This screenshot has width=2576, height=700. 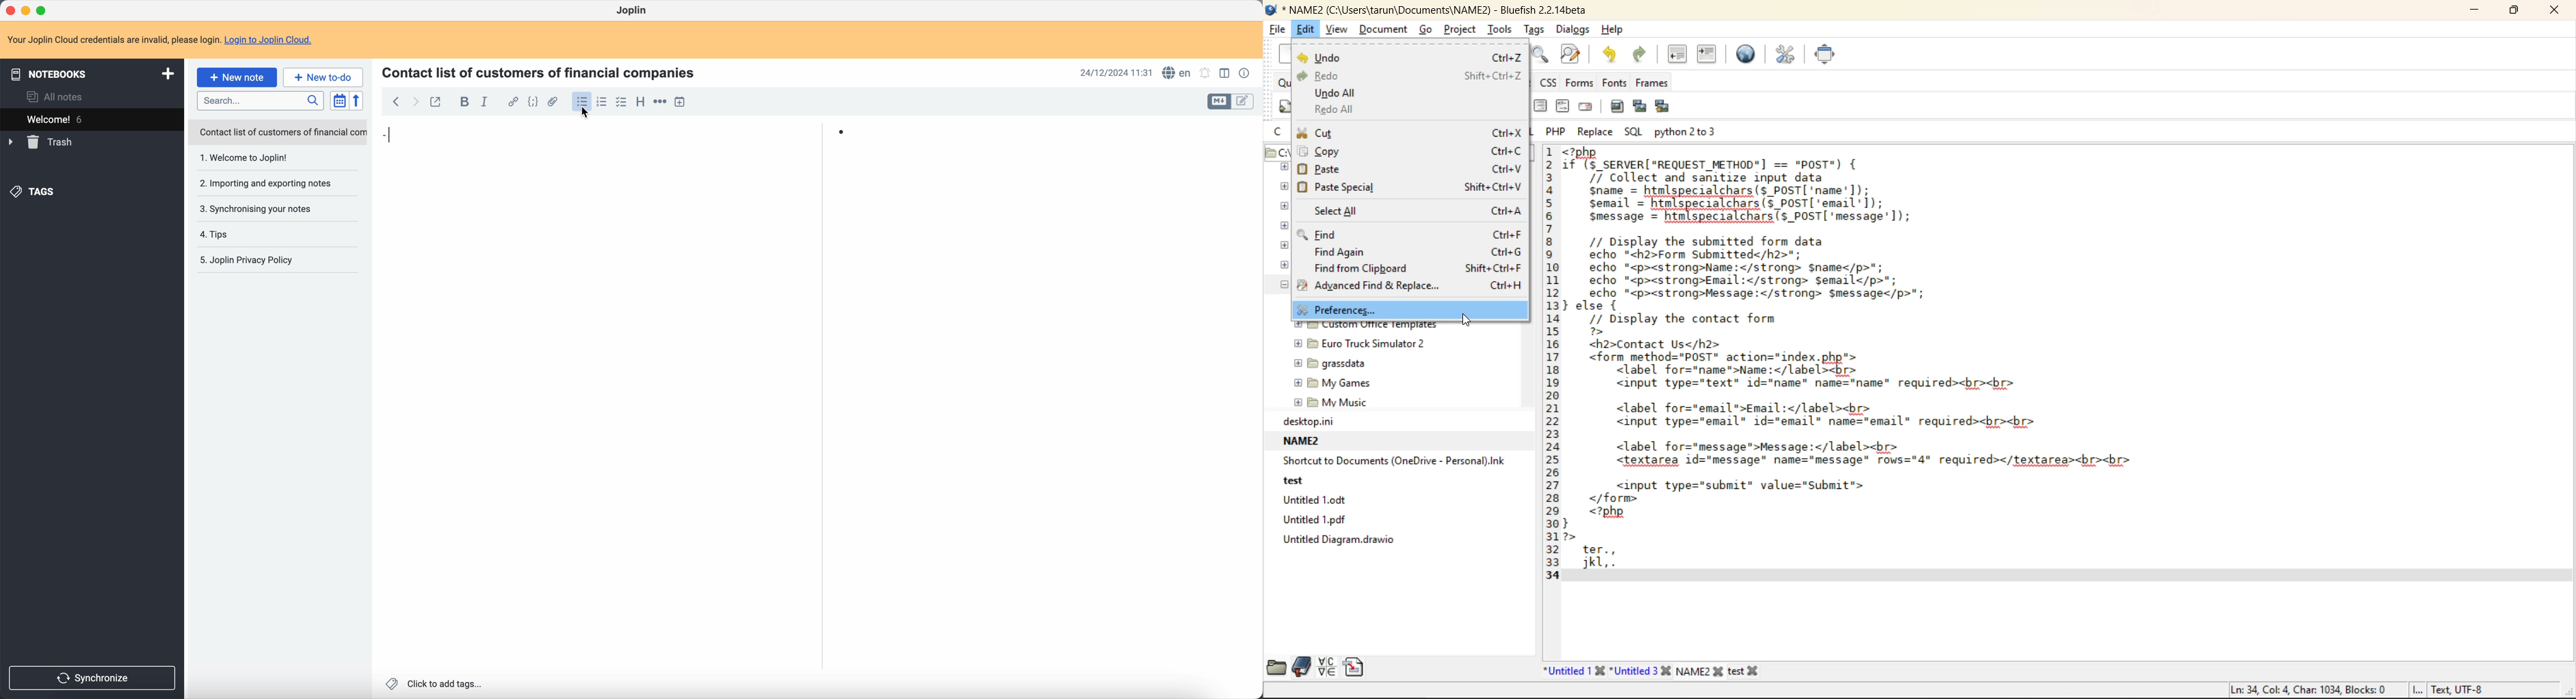 I want to click on email, so click(x=1588, y=107).